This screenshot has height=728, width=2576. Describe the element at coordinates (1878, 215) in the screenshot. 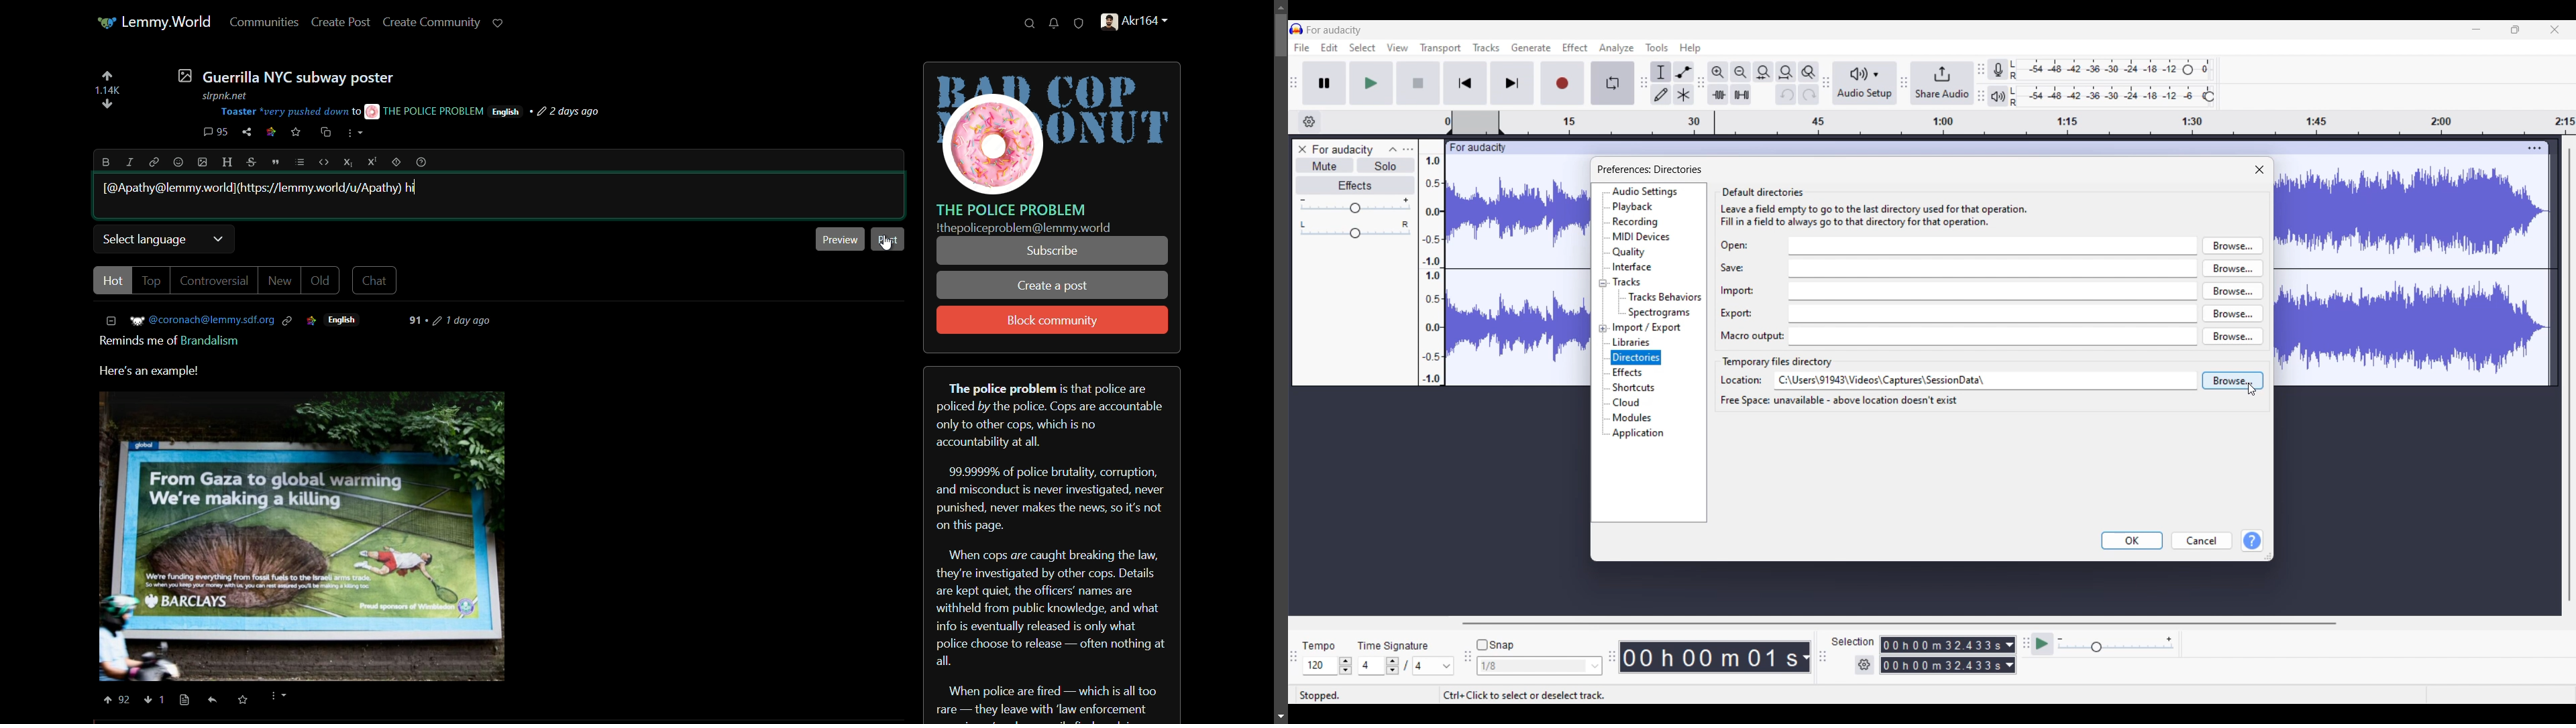

I see `leave a field empty to go to the last directory used for the operation` at that location.